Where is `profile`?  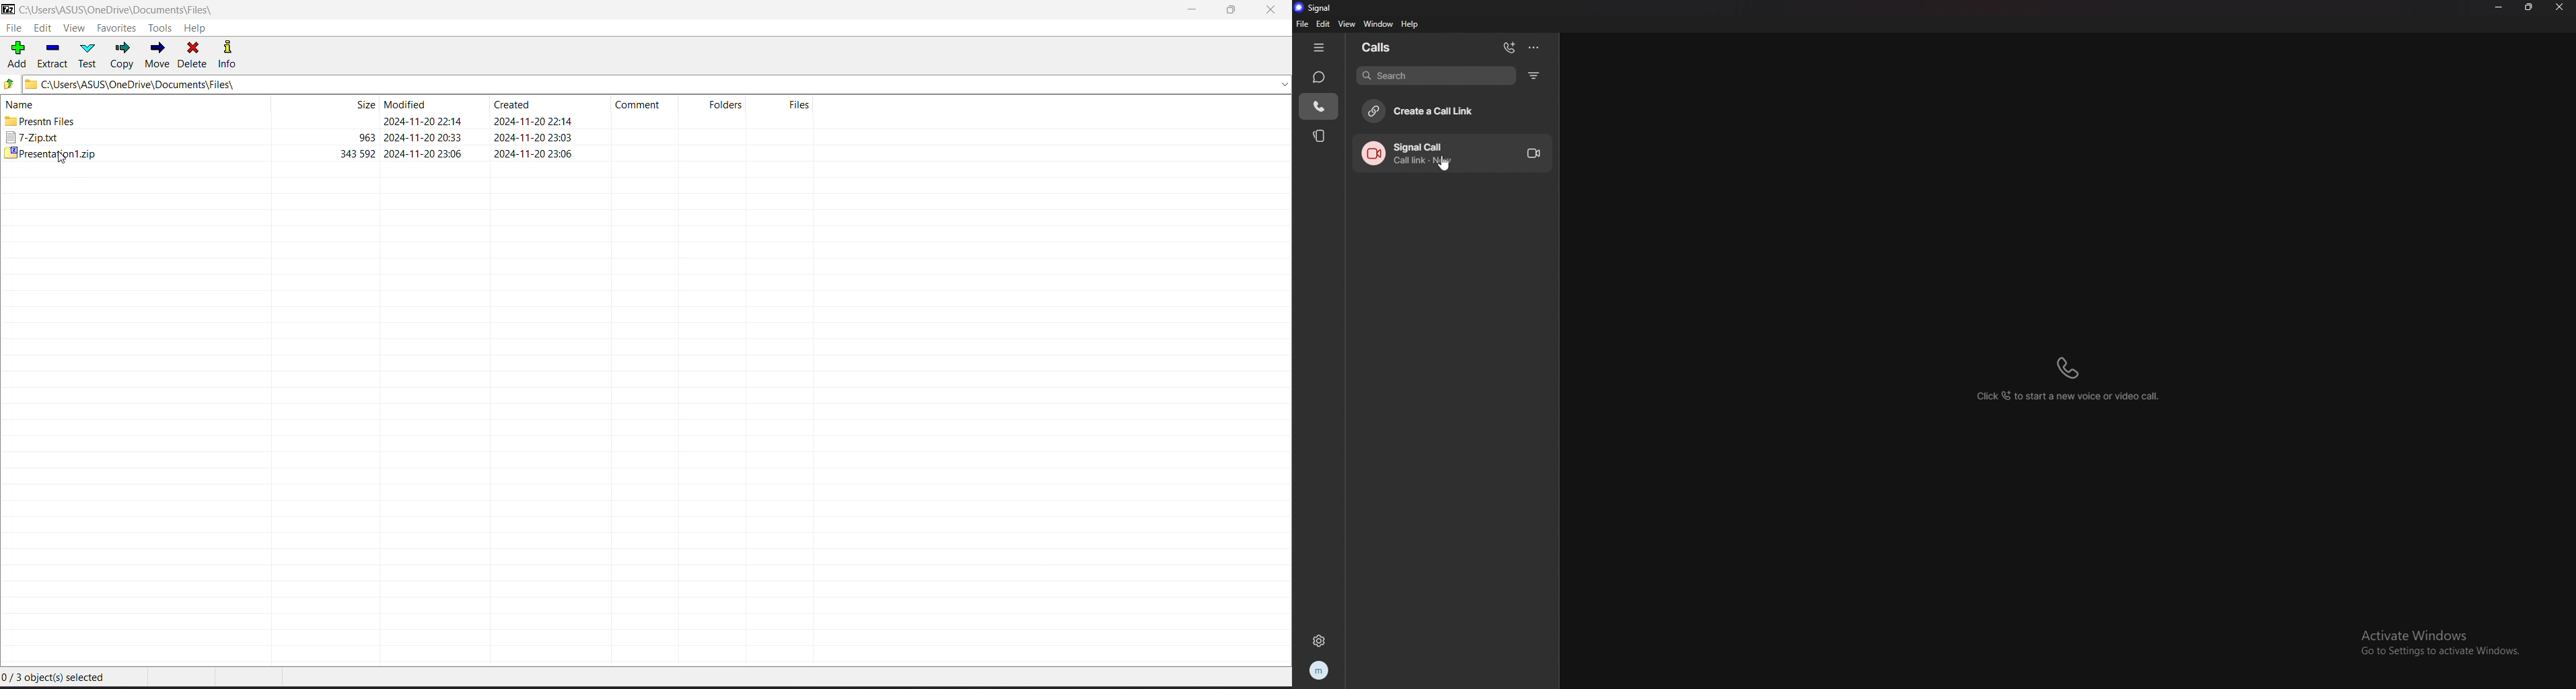
profile is located at coordinates (1320, 670).